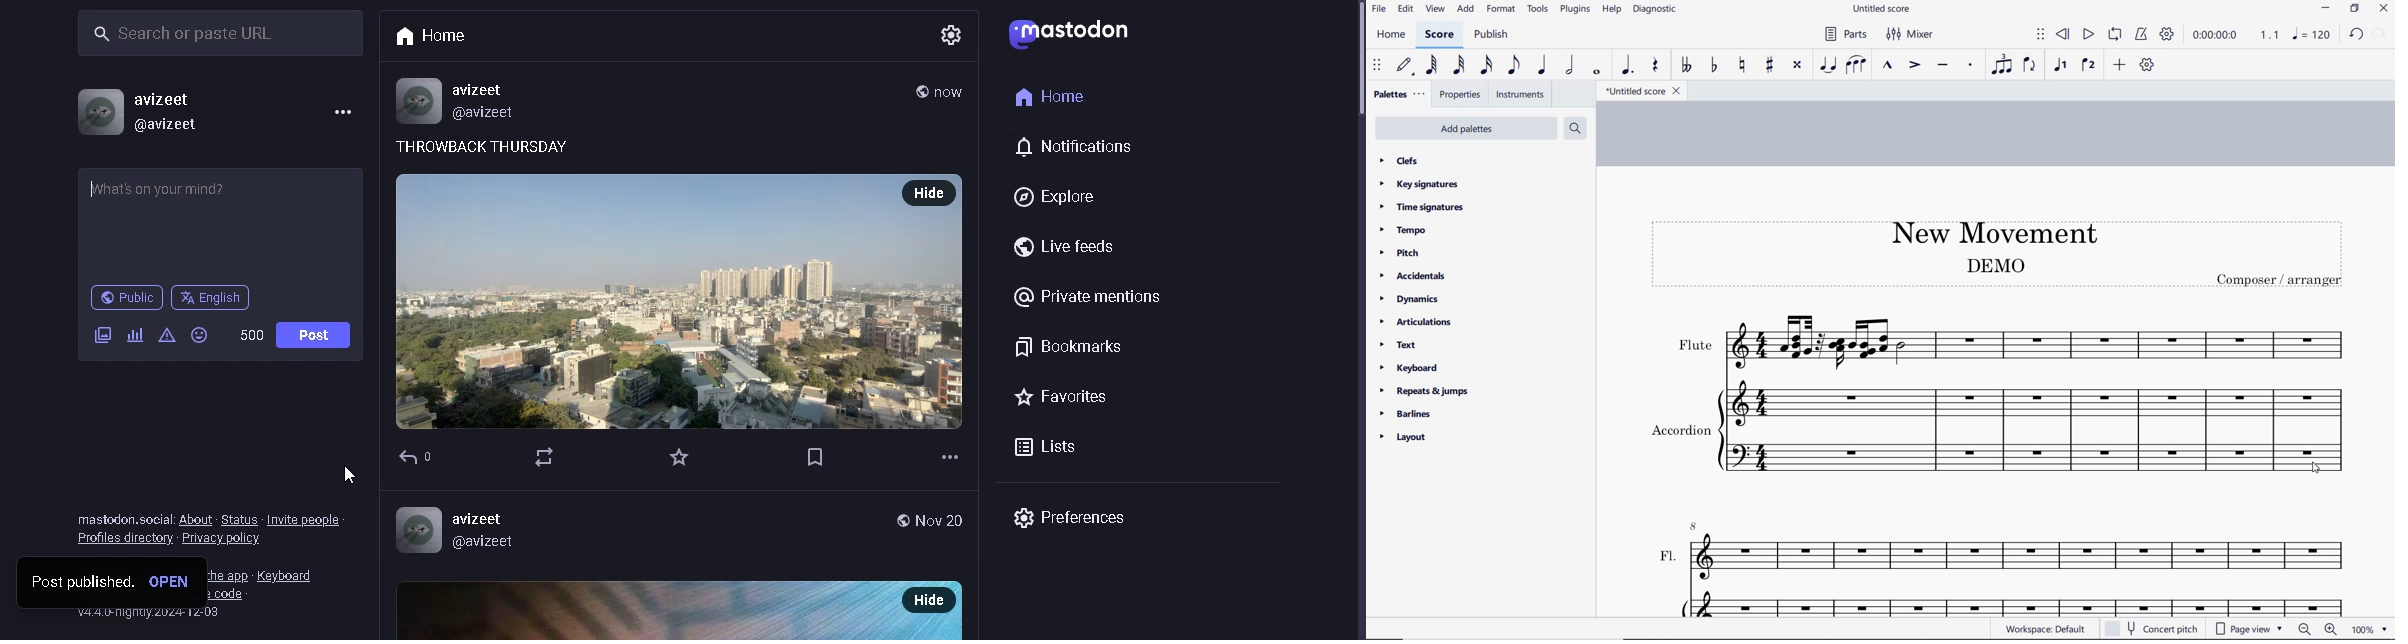 The width and height of the screenshot is (2408, 644). I want to click on home, so click(1391, 34).